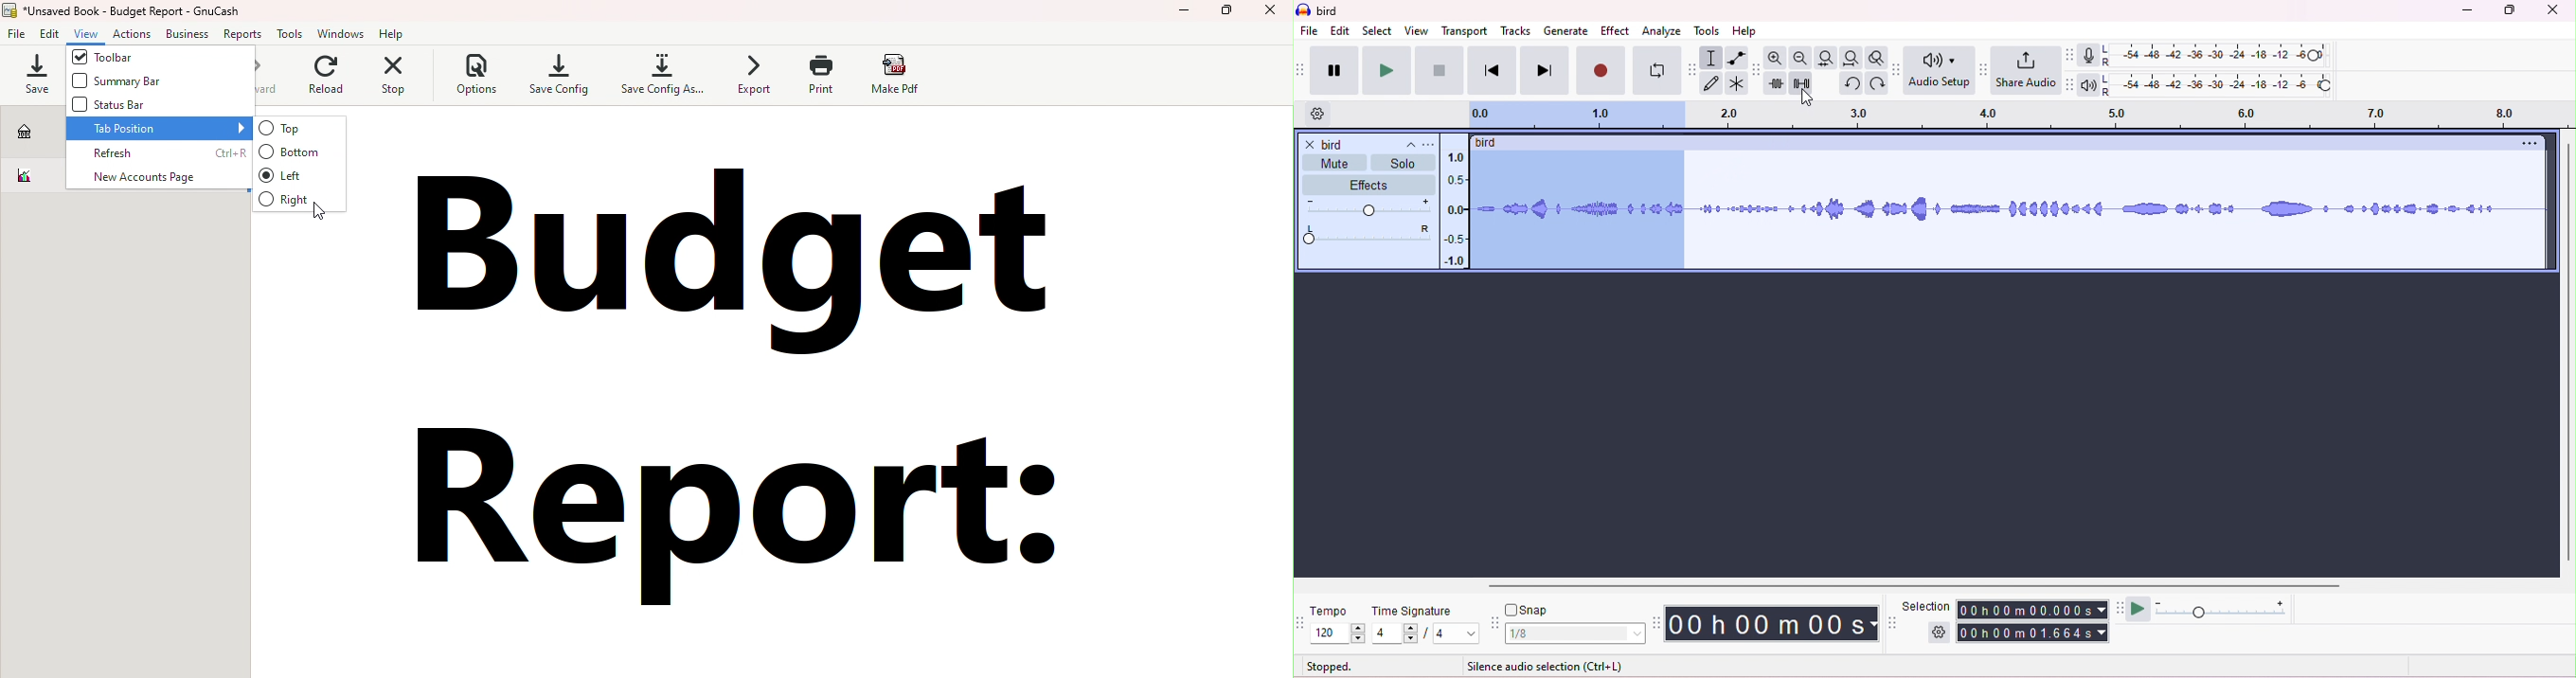  Describe the element at coordinates (292, 152) in the screenshot. I see `Bottom` at that location.